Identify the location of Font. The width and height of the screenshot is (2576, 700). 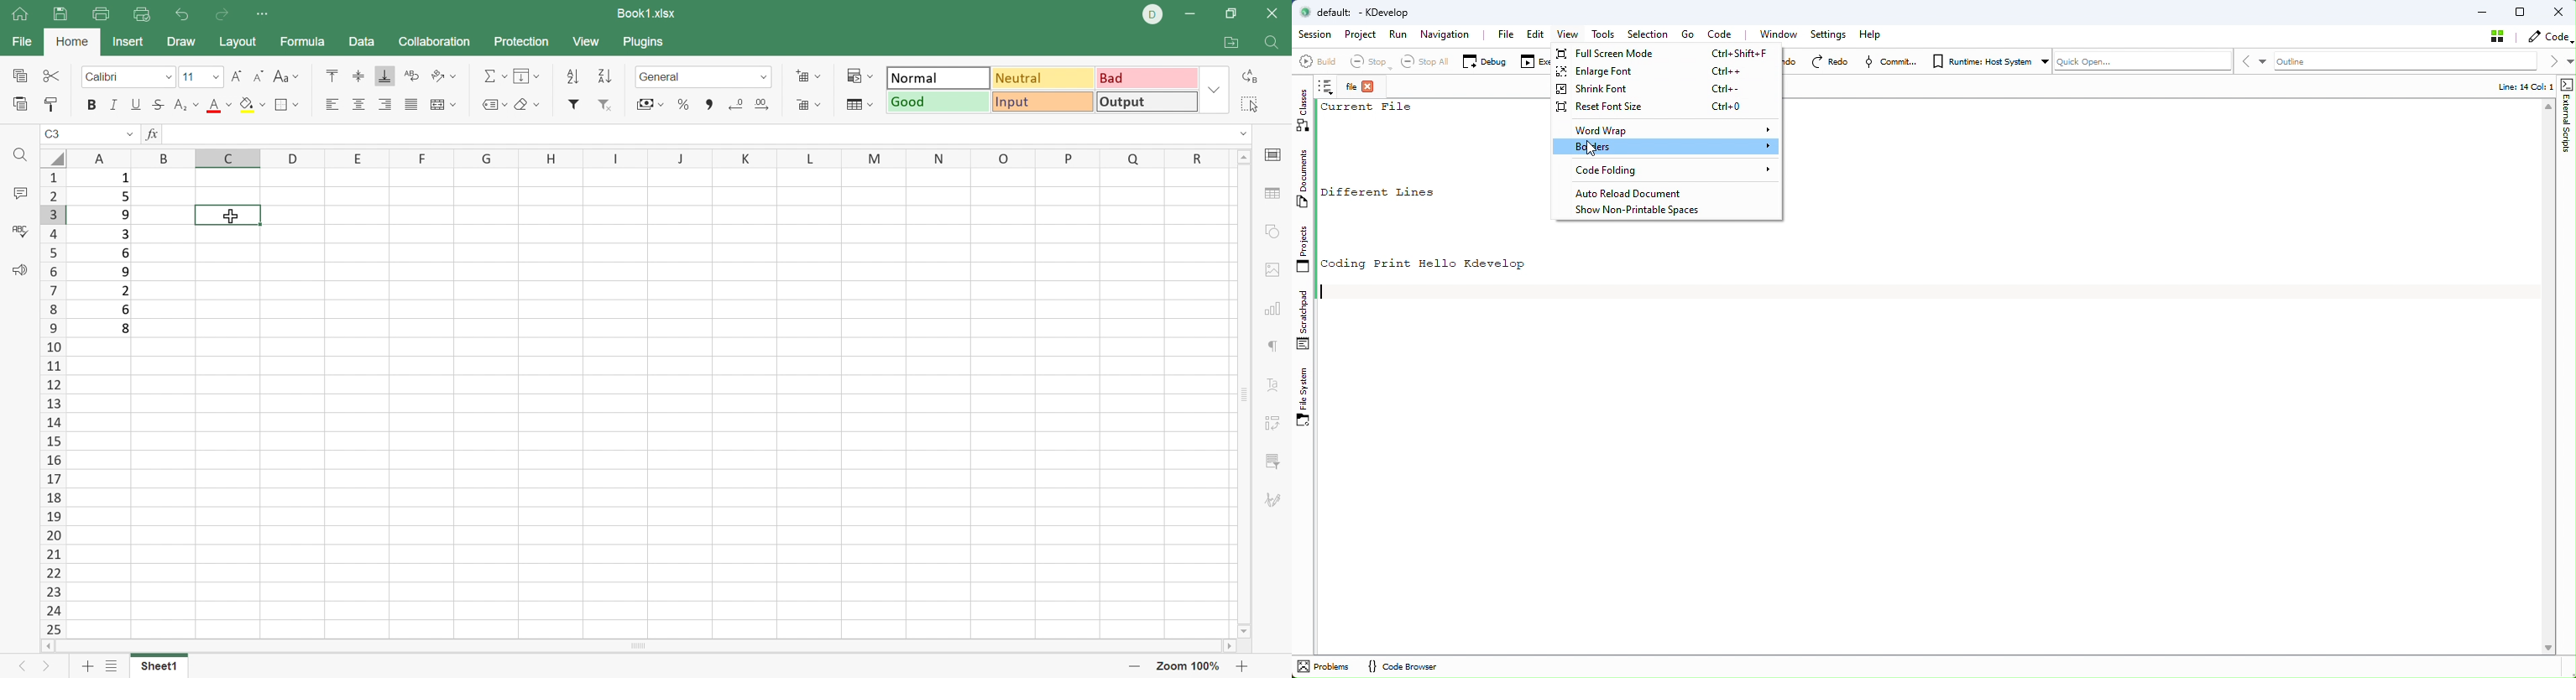
(130, 75).